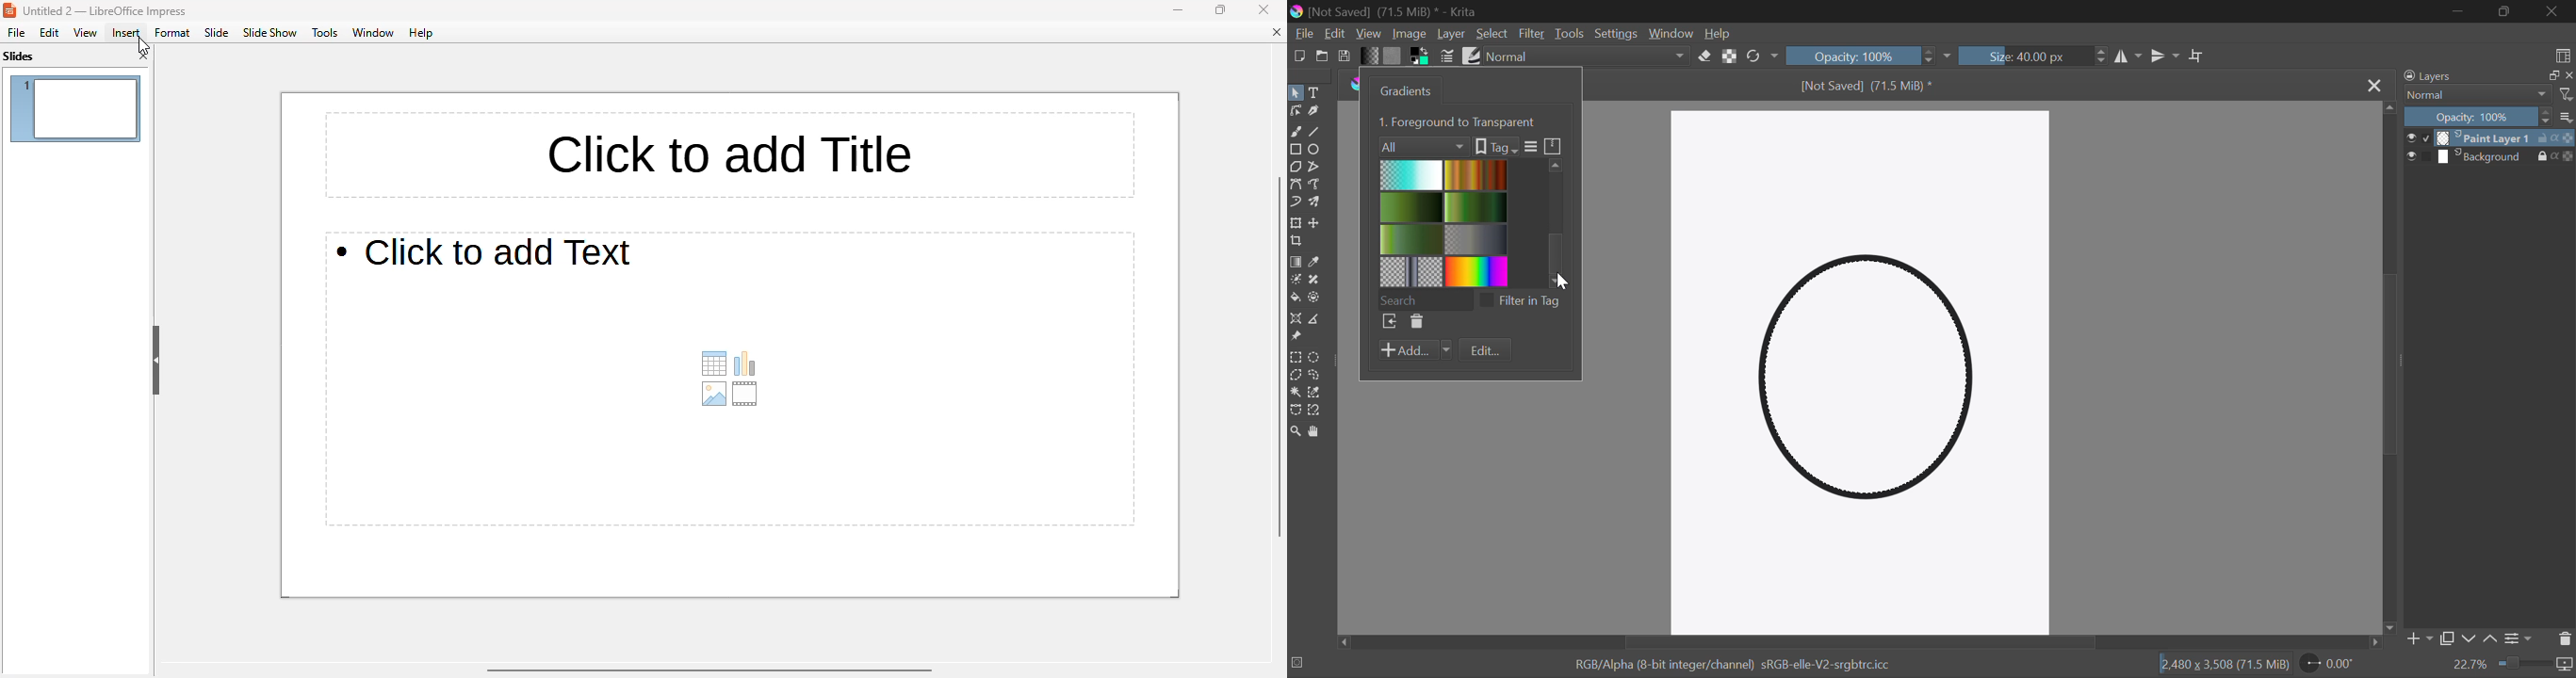  Describe the element at coordinates (1296, 318) in the screenshot. I see `Assistant Tool` at that location.